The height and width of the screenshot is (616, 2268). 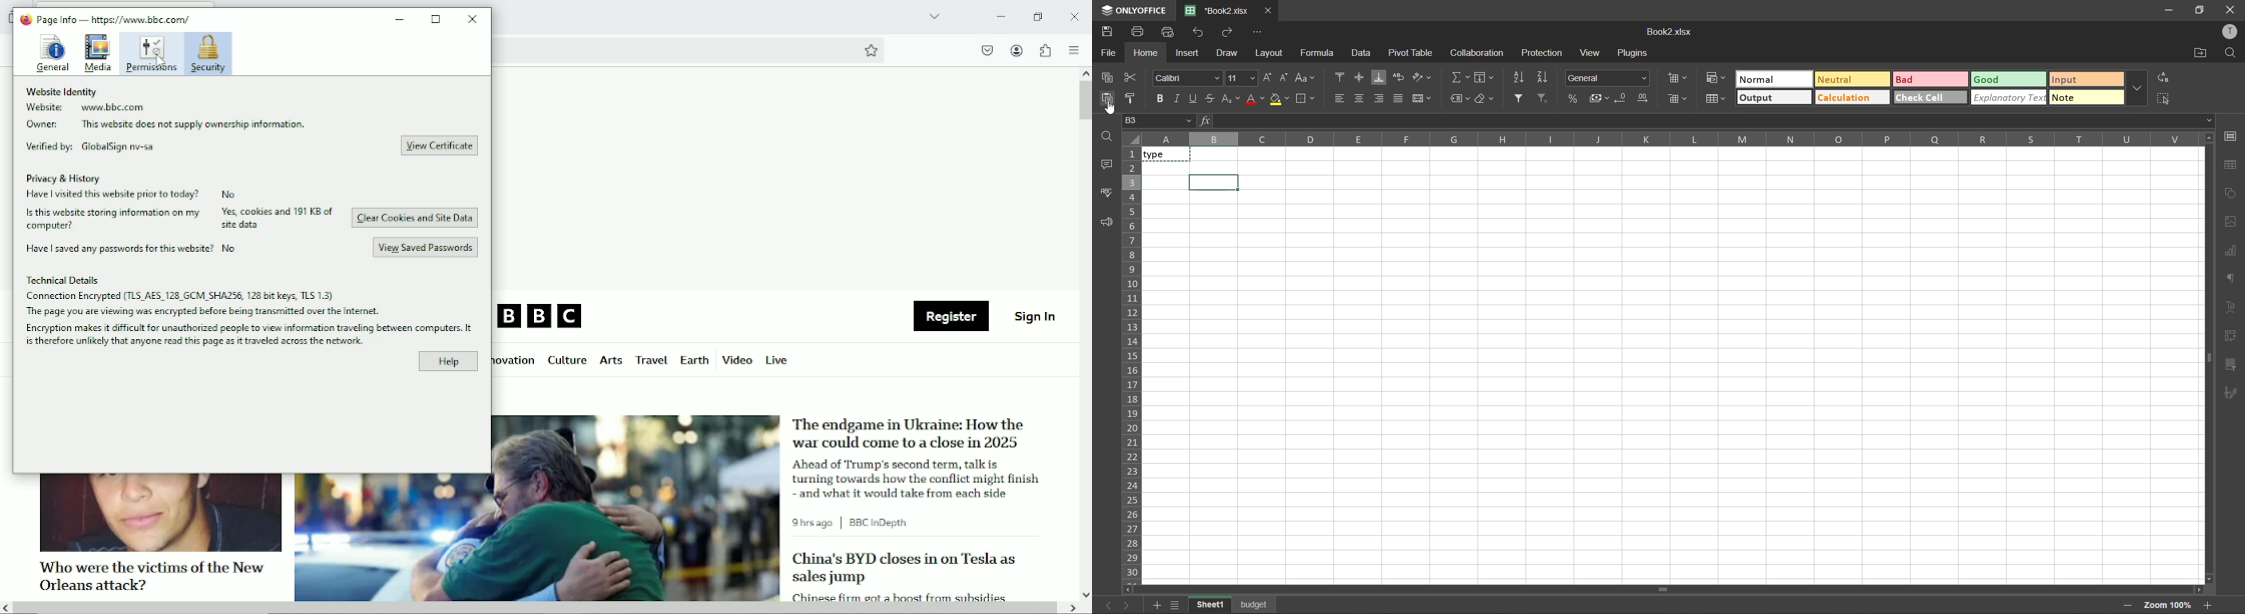 What do you see at coordinates (1422, 98) in the screenshot?
I see `merge and center` at bounding box center [1422, 98].